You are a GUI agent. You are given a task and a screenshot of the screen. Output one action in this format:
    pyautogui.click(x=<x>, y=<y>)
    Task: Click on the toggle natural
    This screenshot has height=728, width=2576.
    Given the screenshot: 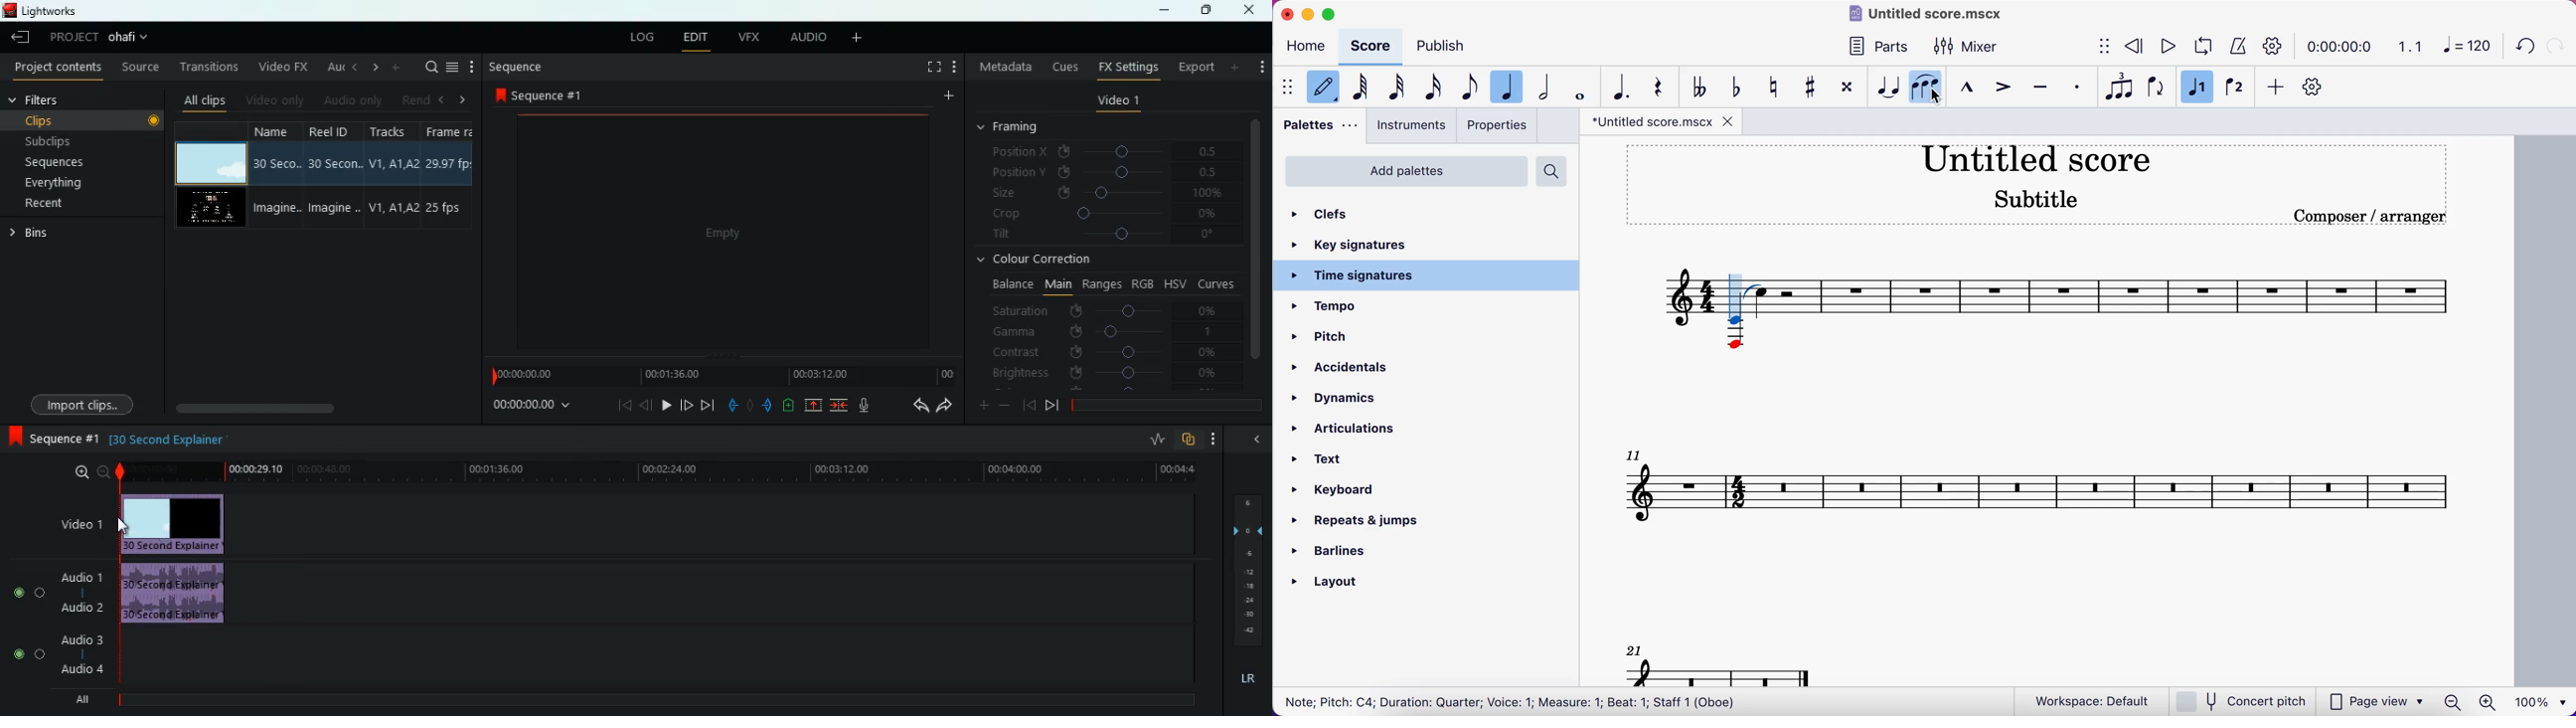 What is the action you would take?
    pyautogui.click(x=1776, y=88)
    